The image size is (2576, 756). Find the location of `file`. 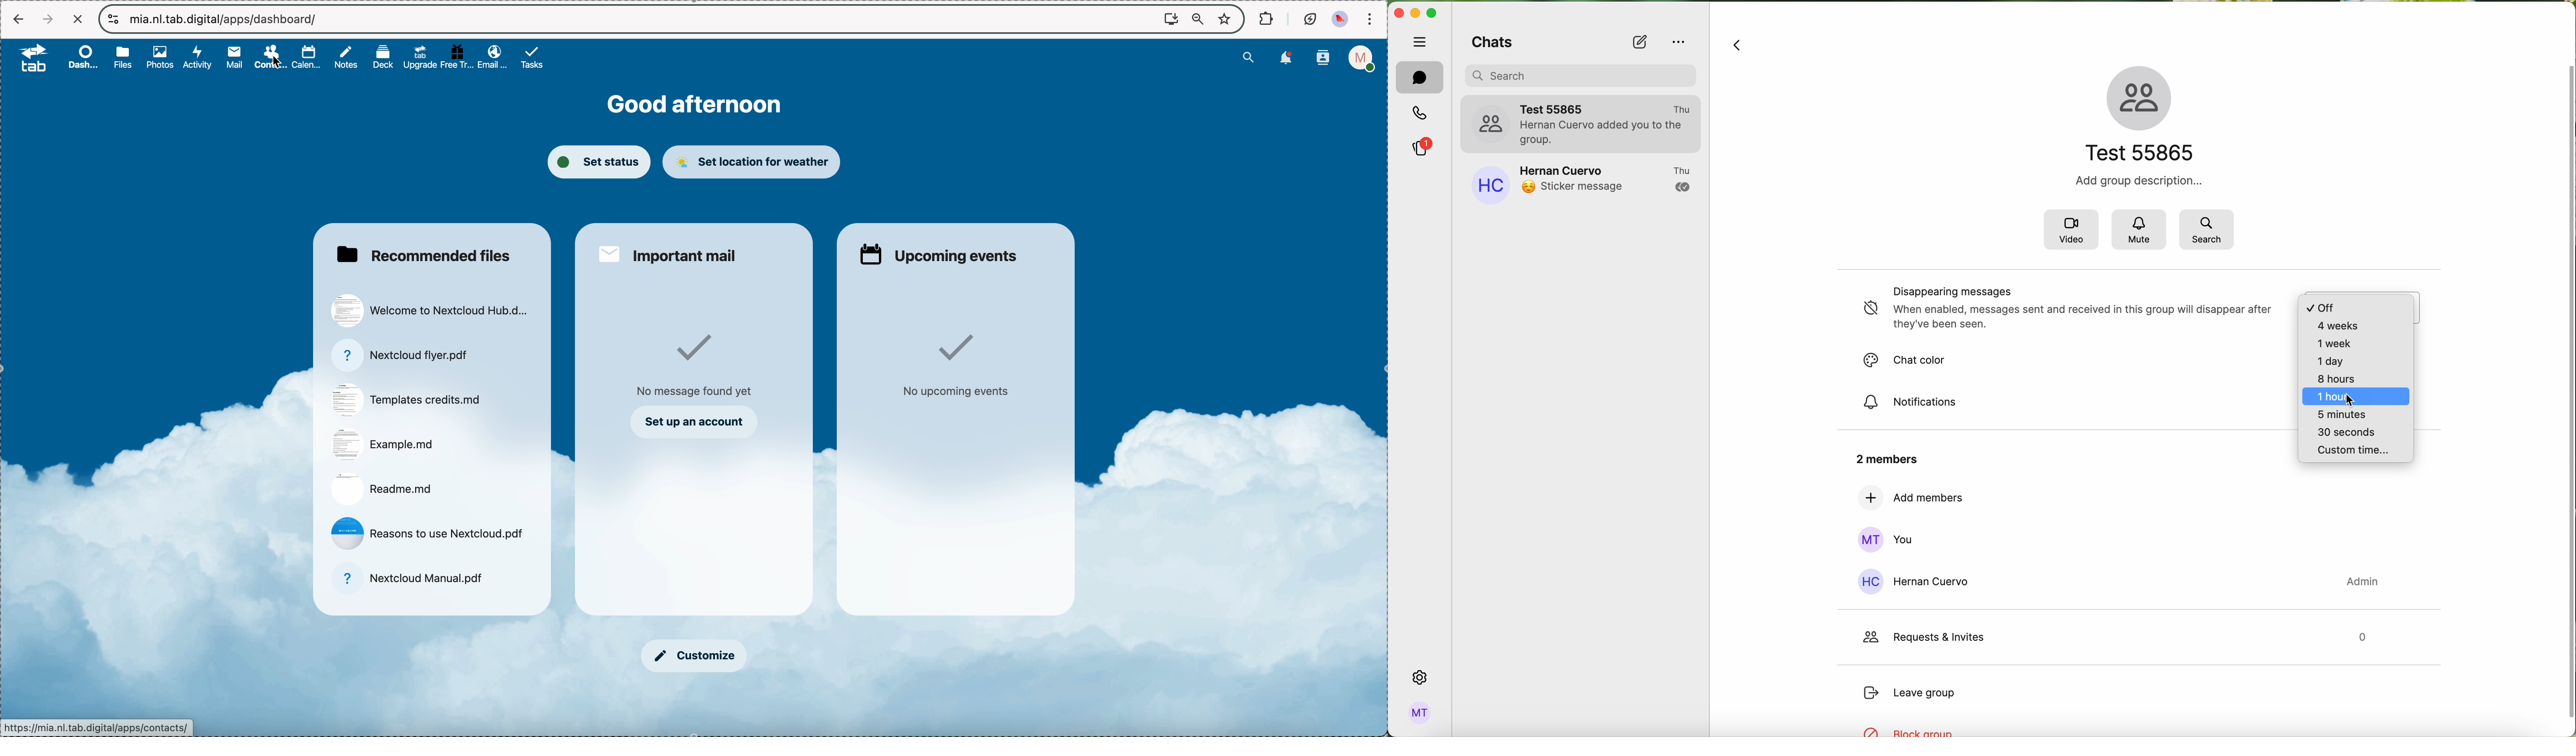

file is located at coordinates (429, 310).